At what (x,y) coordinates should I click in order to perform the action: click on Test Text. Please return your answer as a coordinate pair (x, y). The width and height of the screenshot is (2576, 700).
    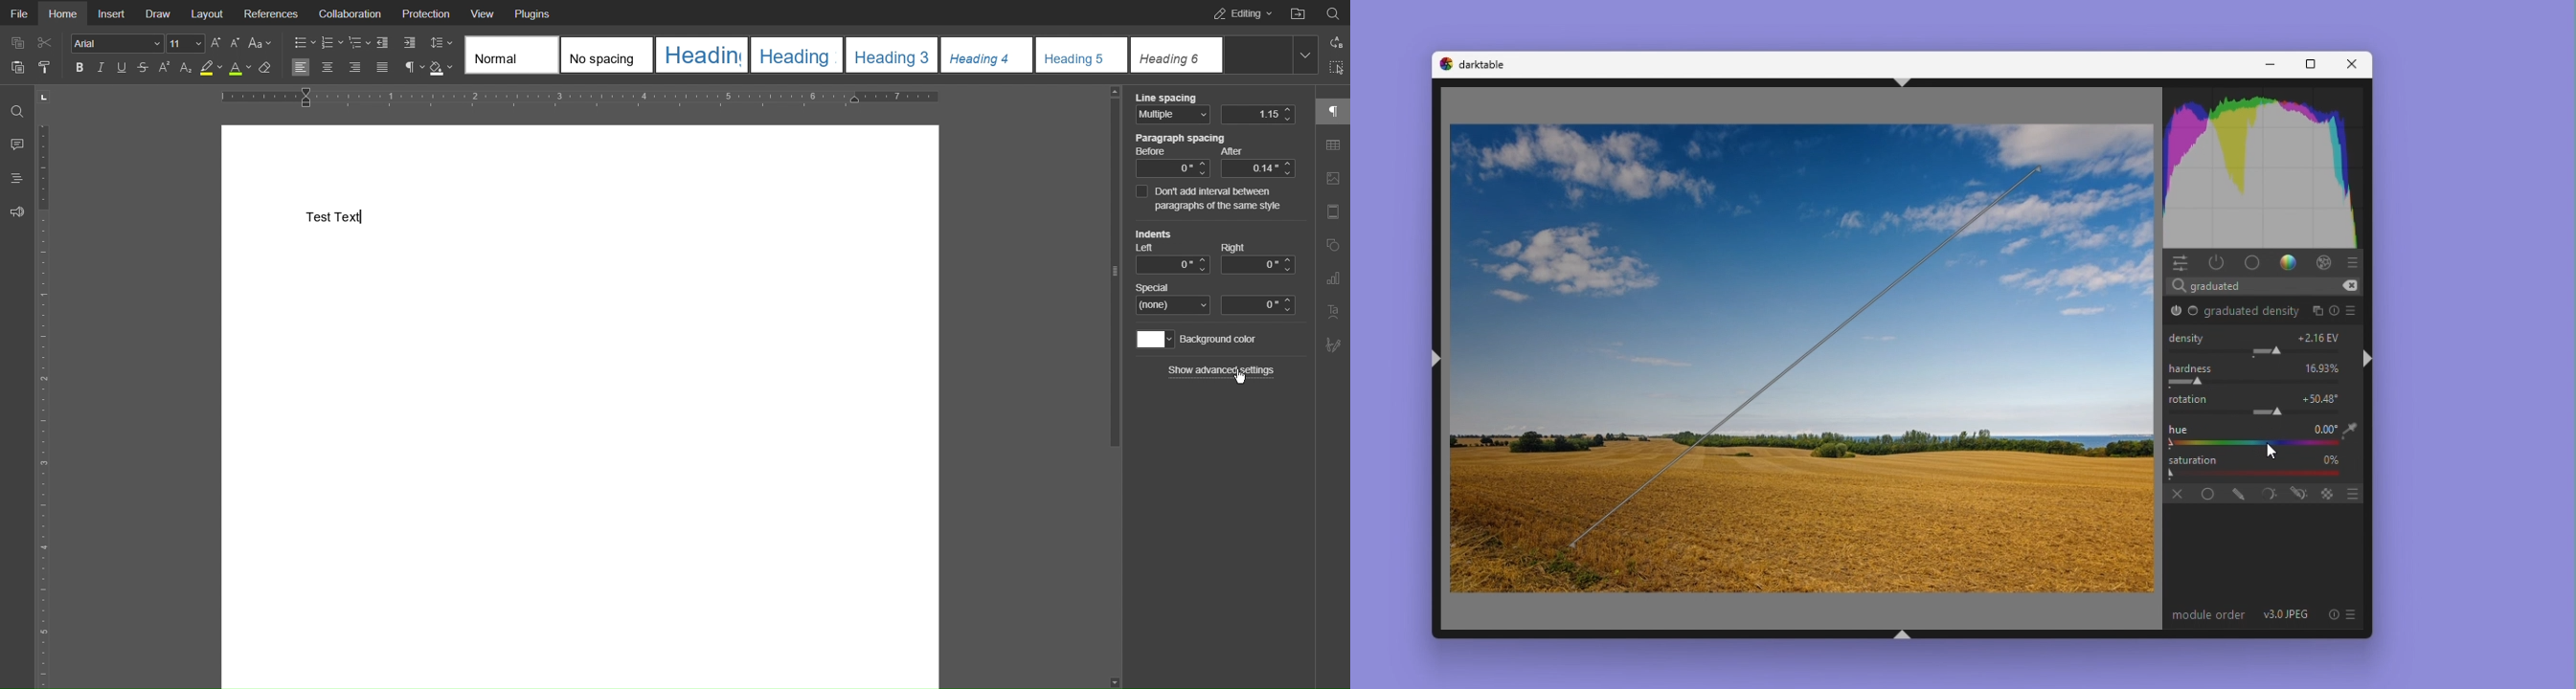
    Looking at the image, I should click on (334, 217).